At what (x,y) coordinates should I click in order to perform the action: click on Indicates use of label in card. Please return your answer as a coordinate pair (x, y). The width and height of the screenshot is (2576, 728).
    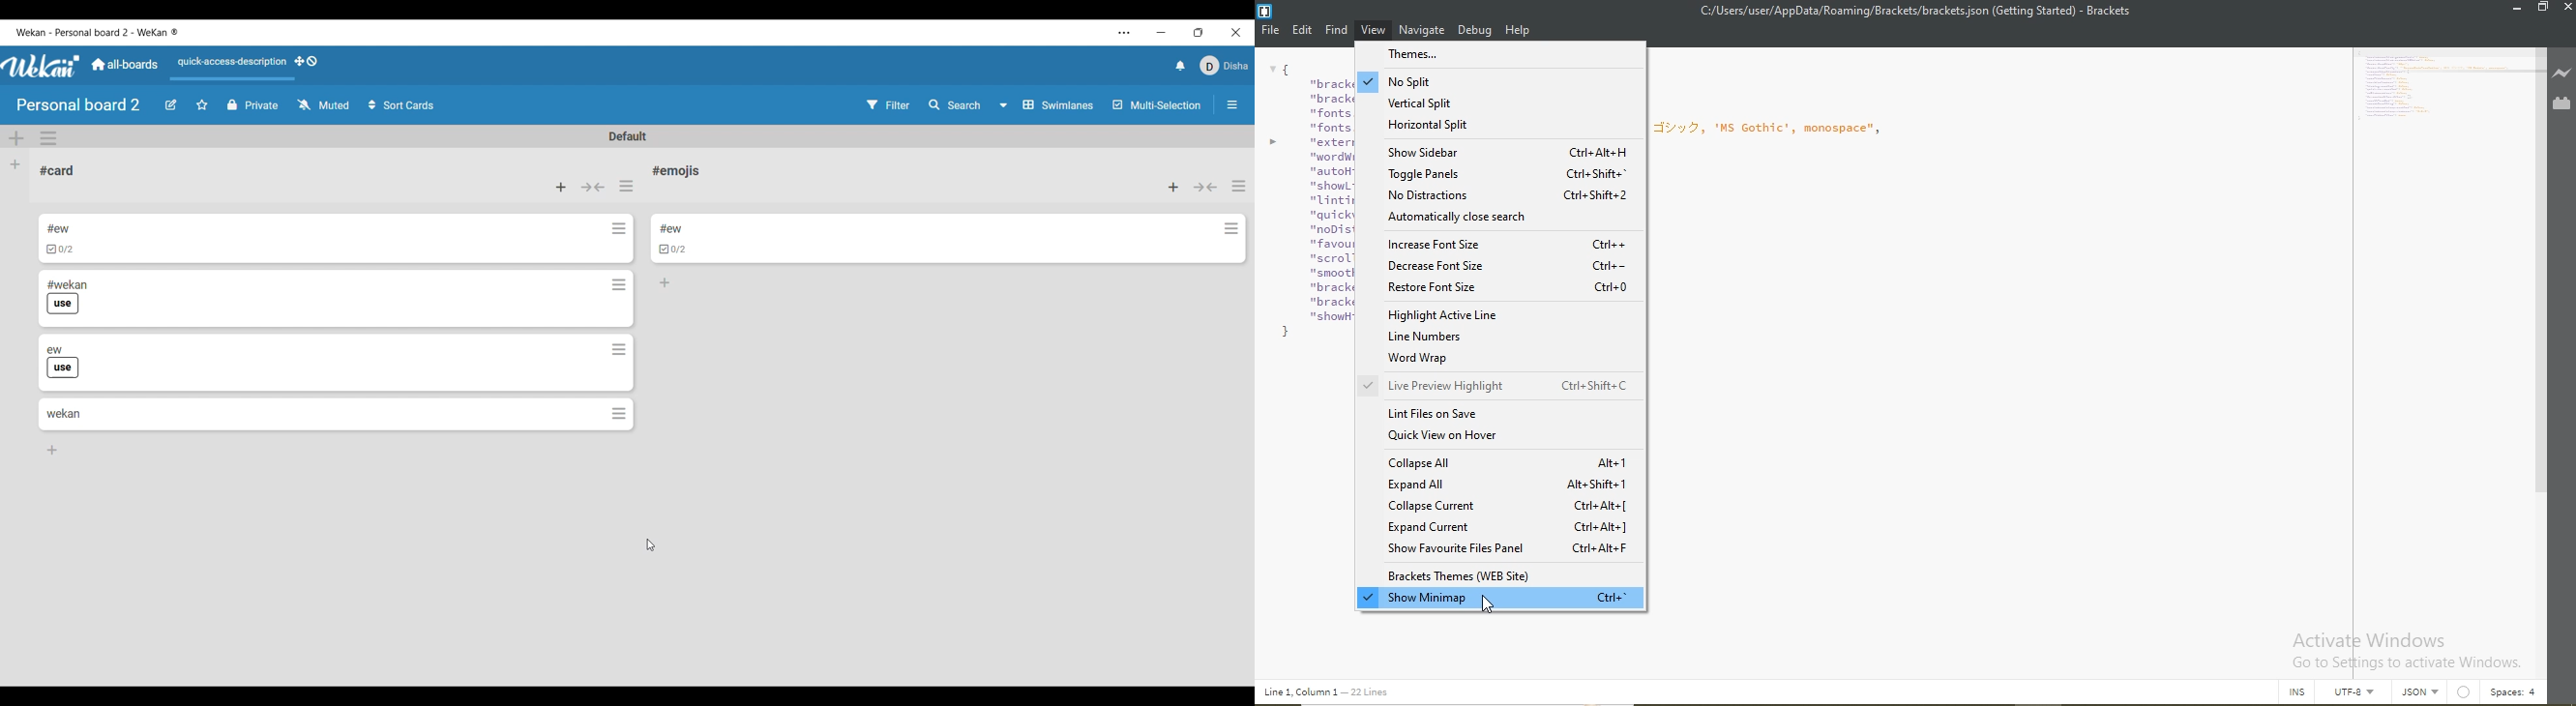
    Looking at the image, I should click on (63, 368).